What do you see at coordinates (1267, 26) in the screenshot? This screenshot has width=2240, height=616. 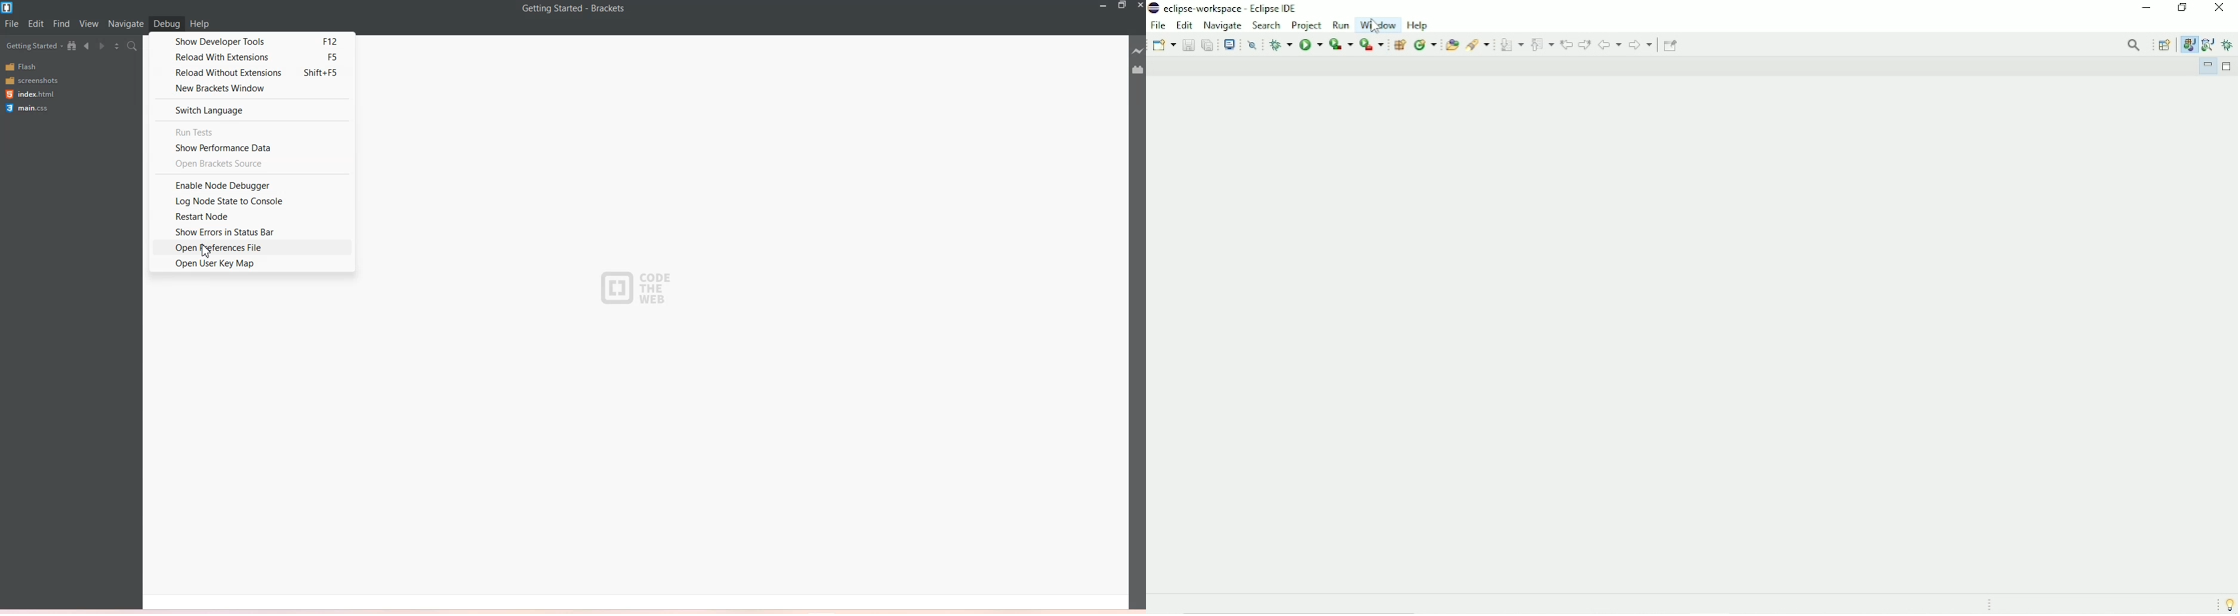 I see `Search` at bounding box center [1267, 26].